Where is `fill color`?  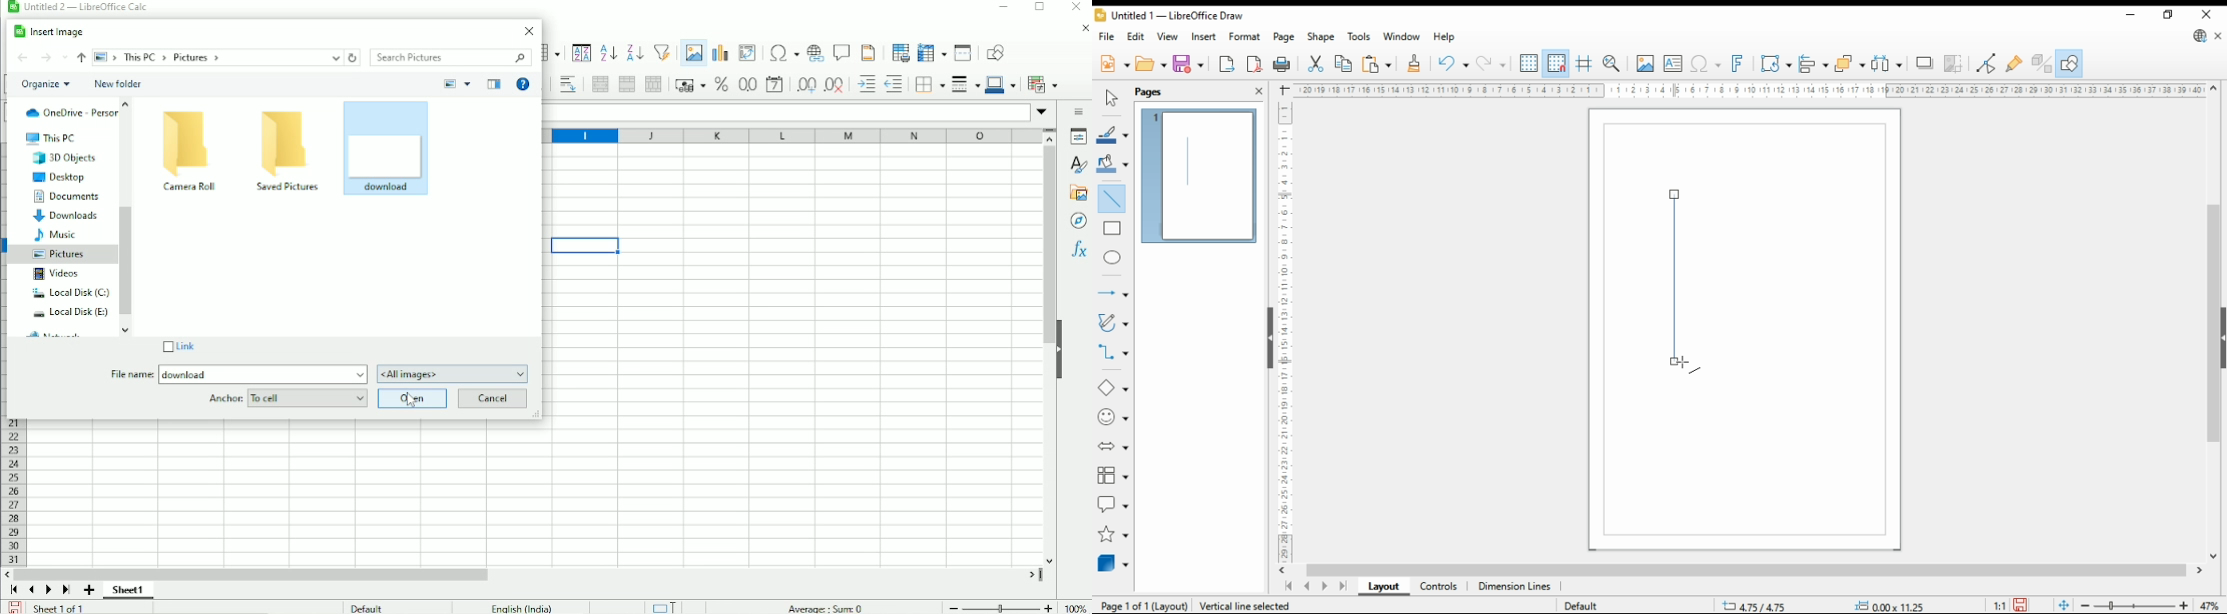 fill color is located at coordinates (1112, 163).